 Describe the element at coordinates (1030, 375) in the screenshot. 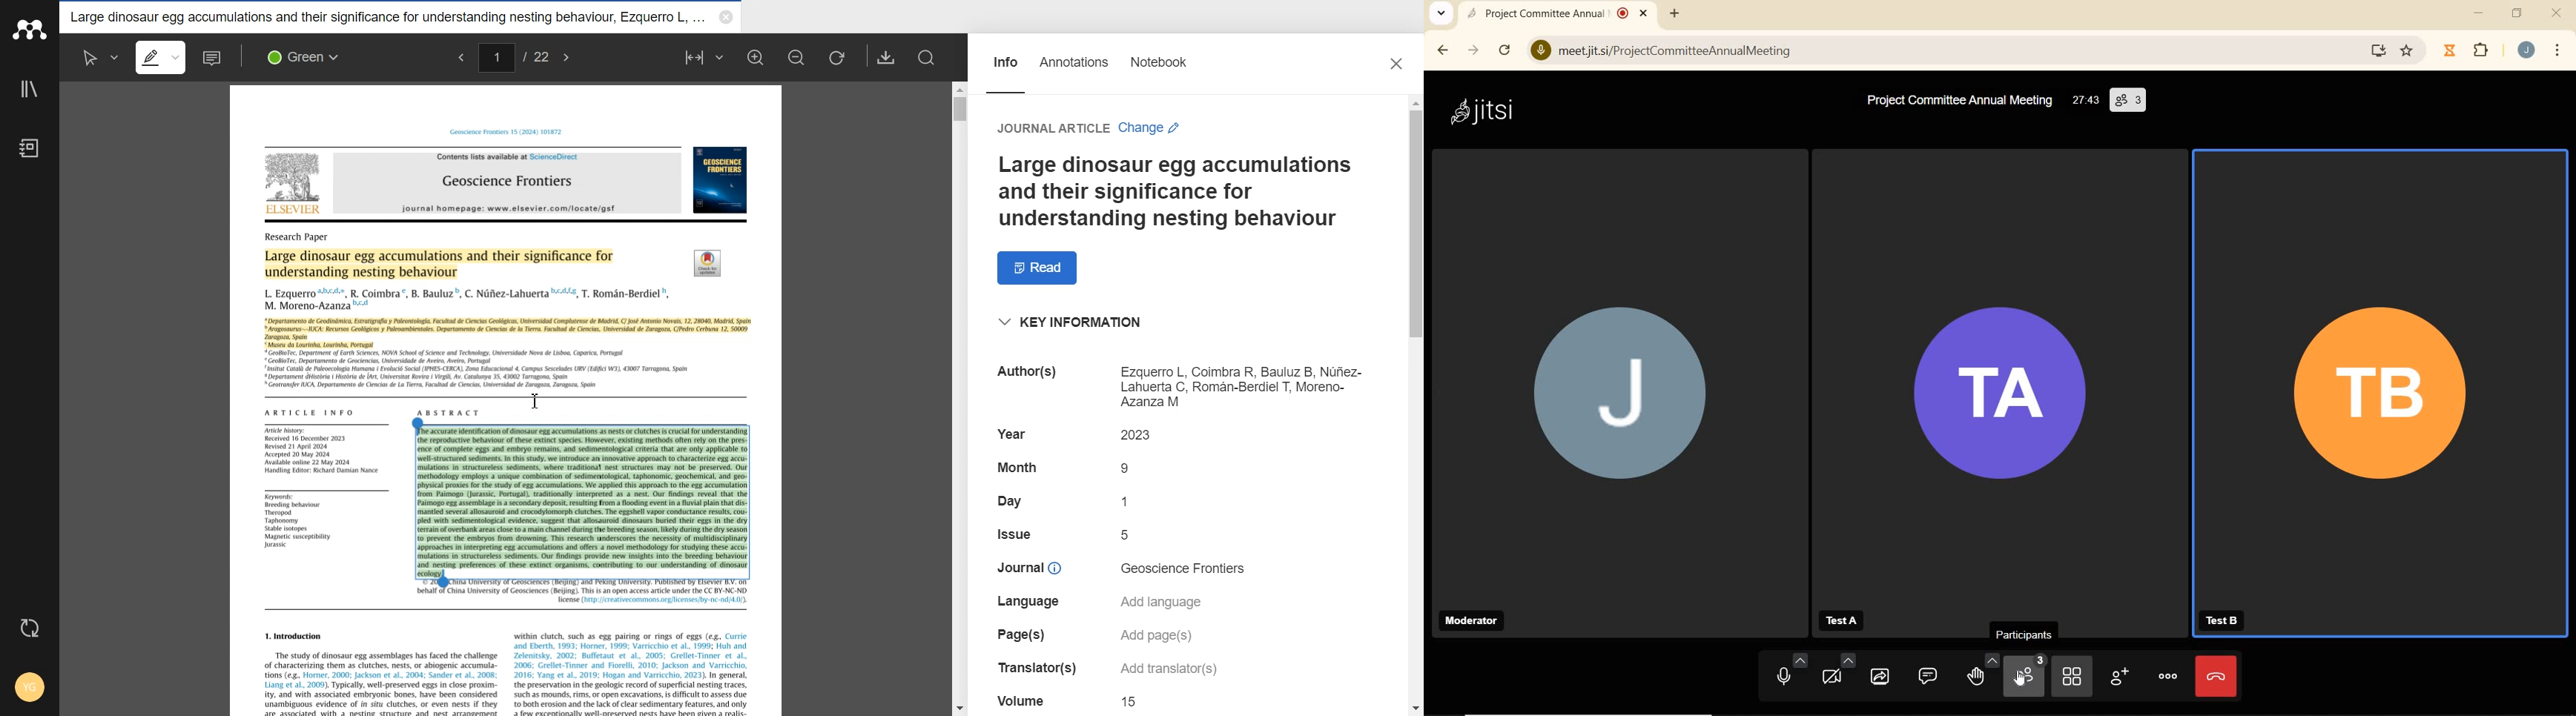

I see `text` at that location.